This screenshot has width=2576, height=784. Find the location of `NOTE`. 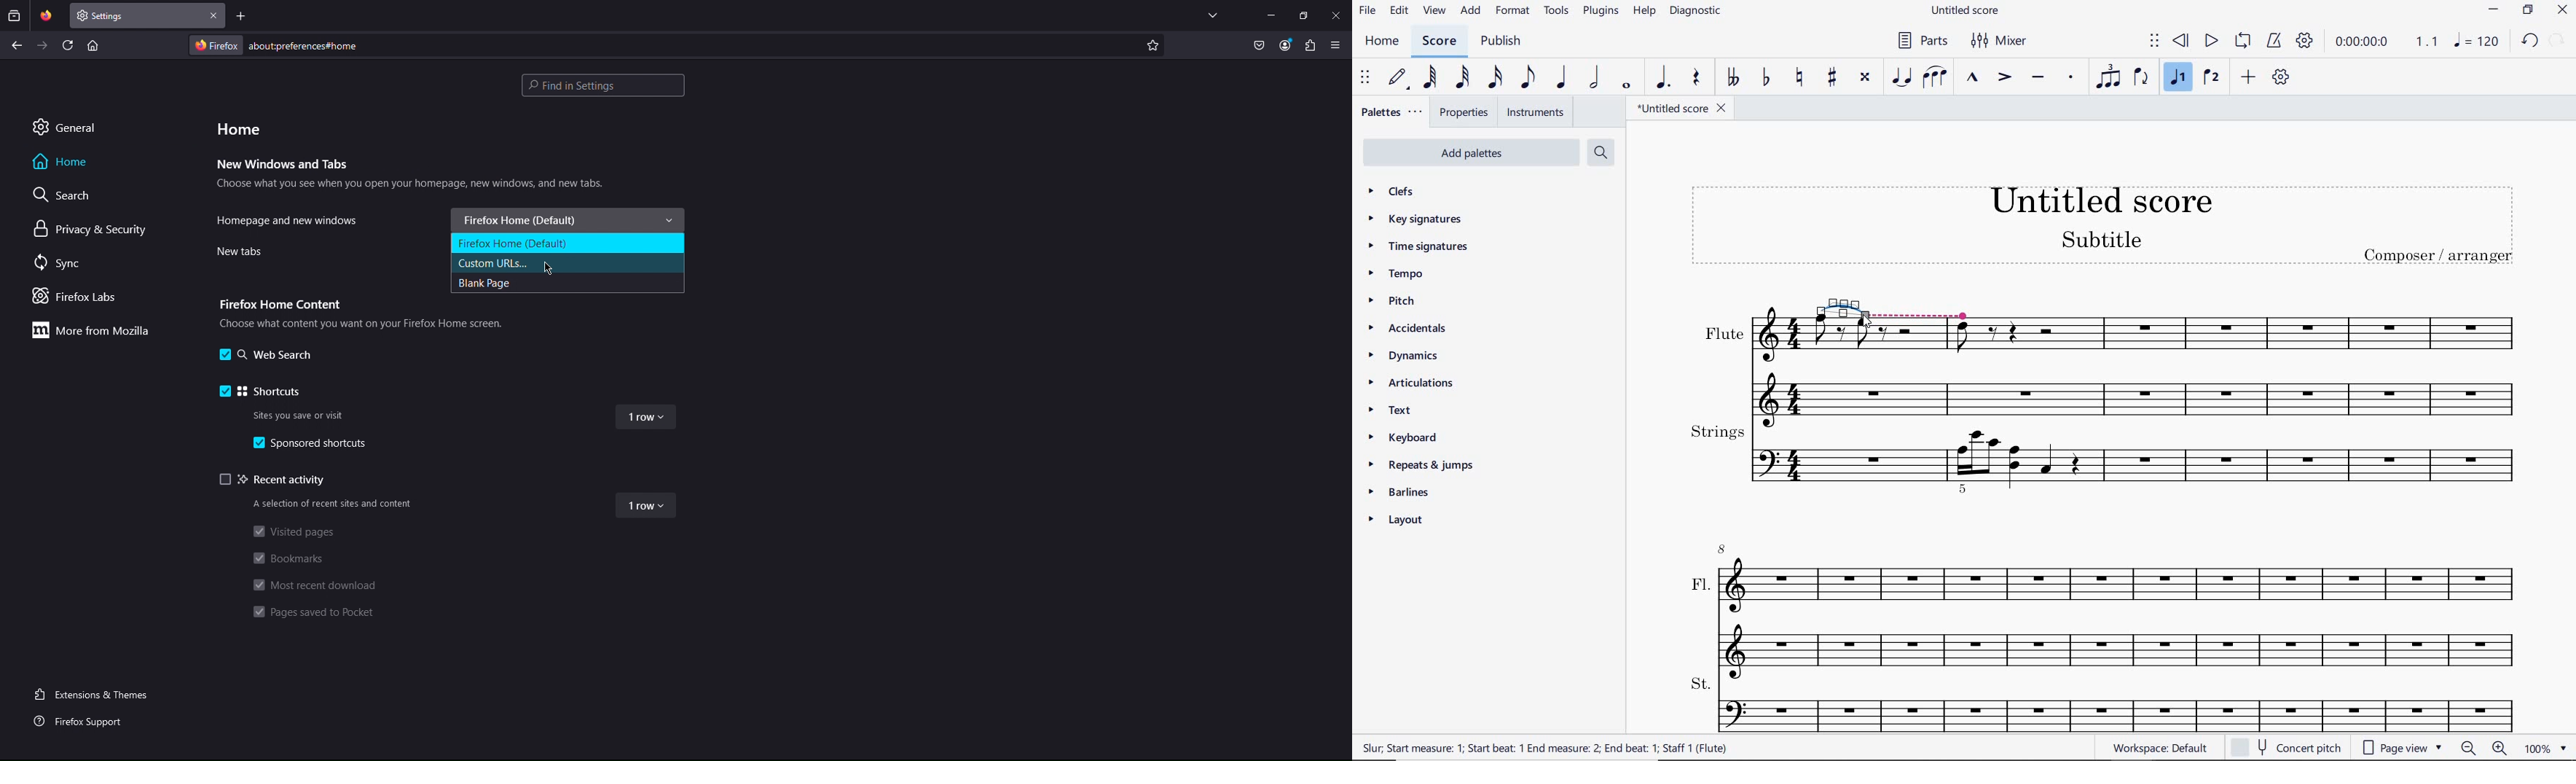

NOTE is located at coordinates (2478, 42).